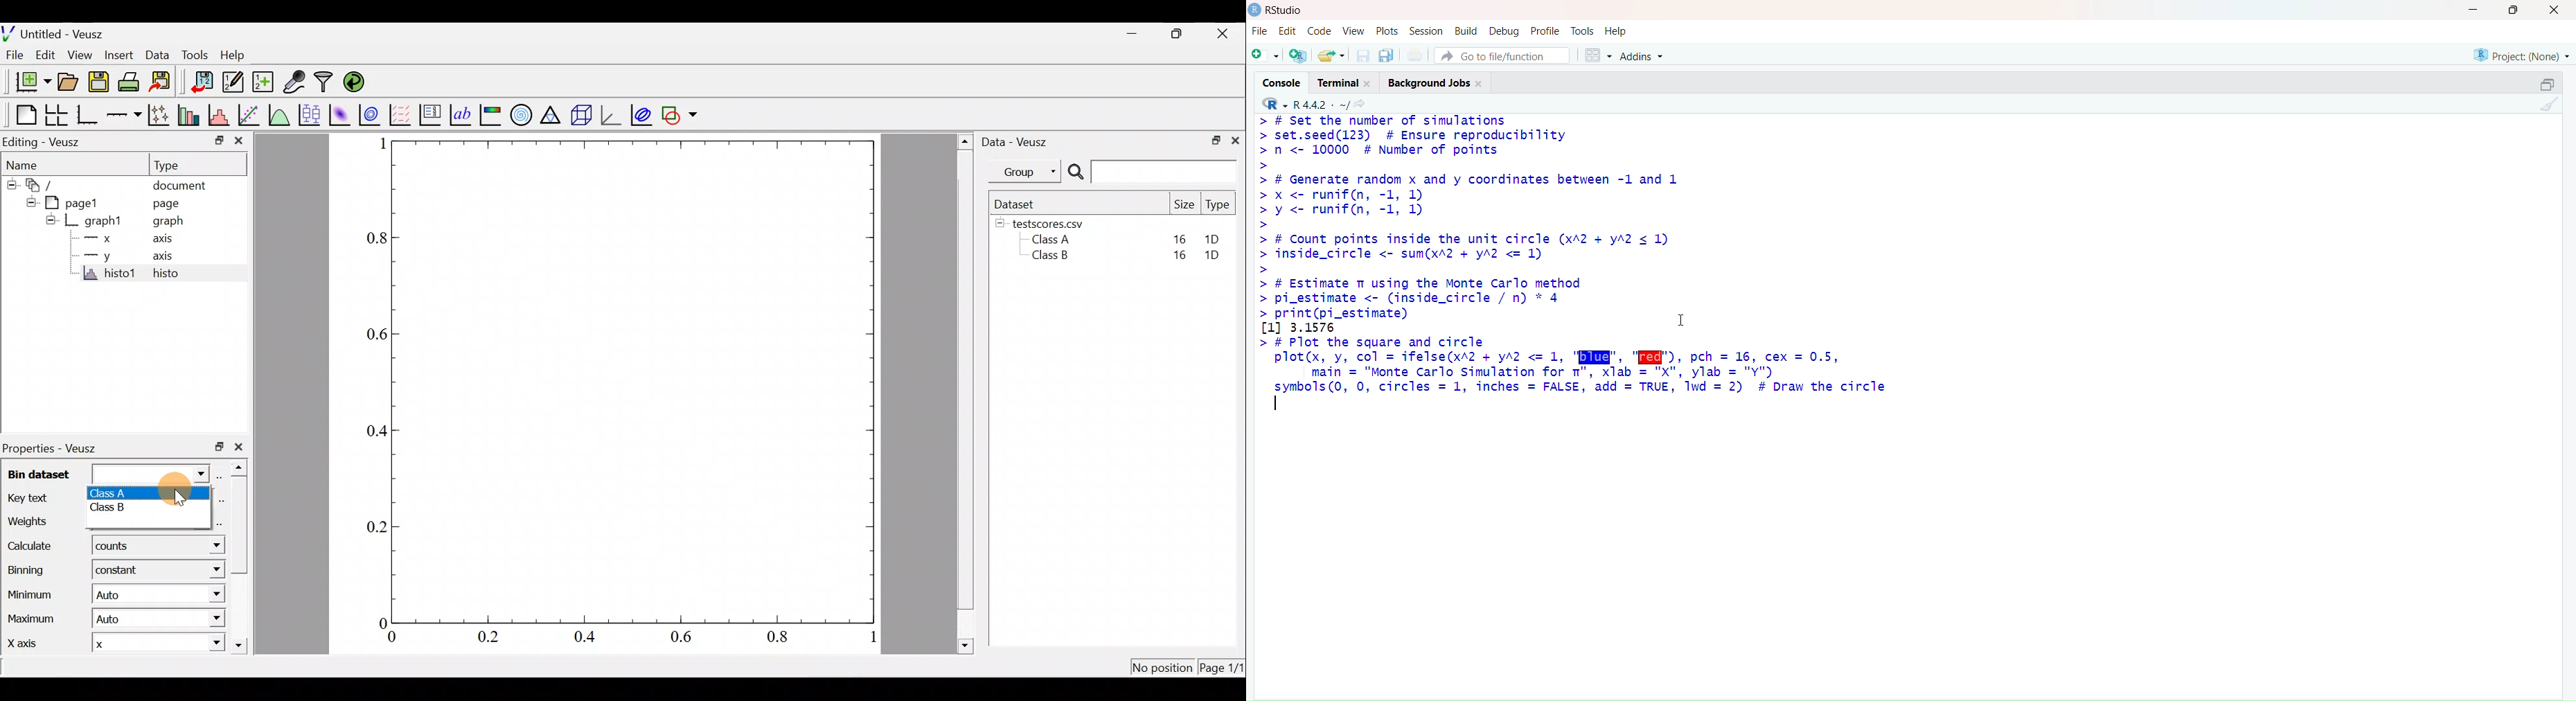 Image resolution: width=2576 pixels, height=728 pixels. What do you see at coordinates (582, 115) in the screenshot?
I see `3d scene` at bounding box center [582, 115].